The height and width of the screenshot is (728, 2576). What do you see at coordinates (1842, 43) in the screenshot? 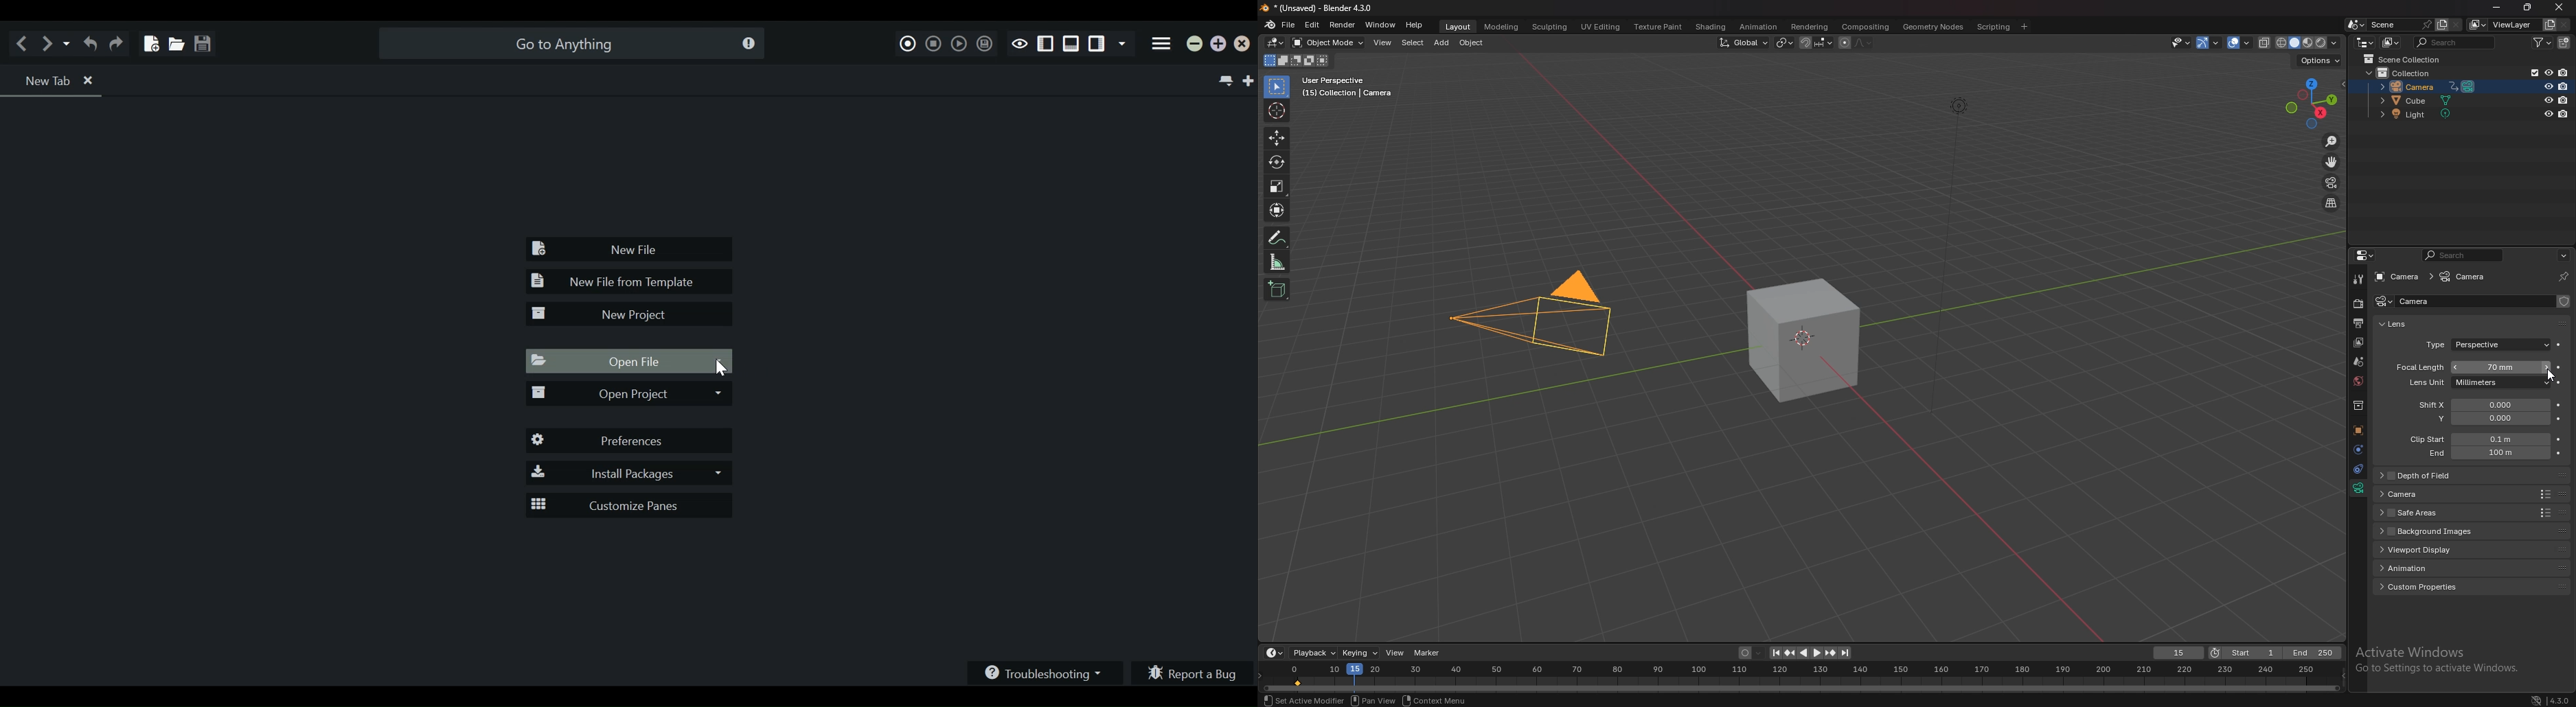
I see `proportional editing objects` at bounding box center [1842, 43].